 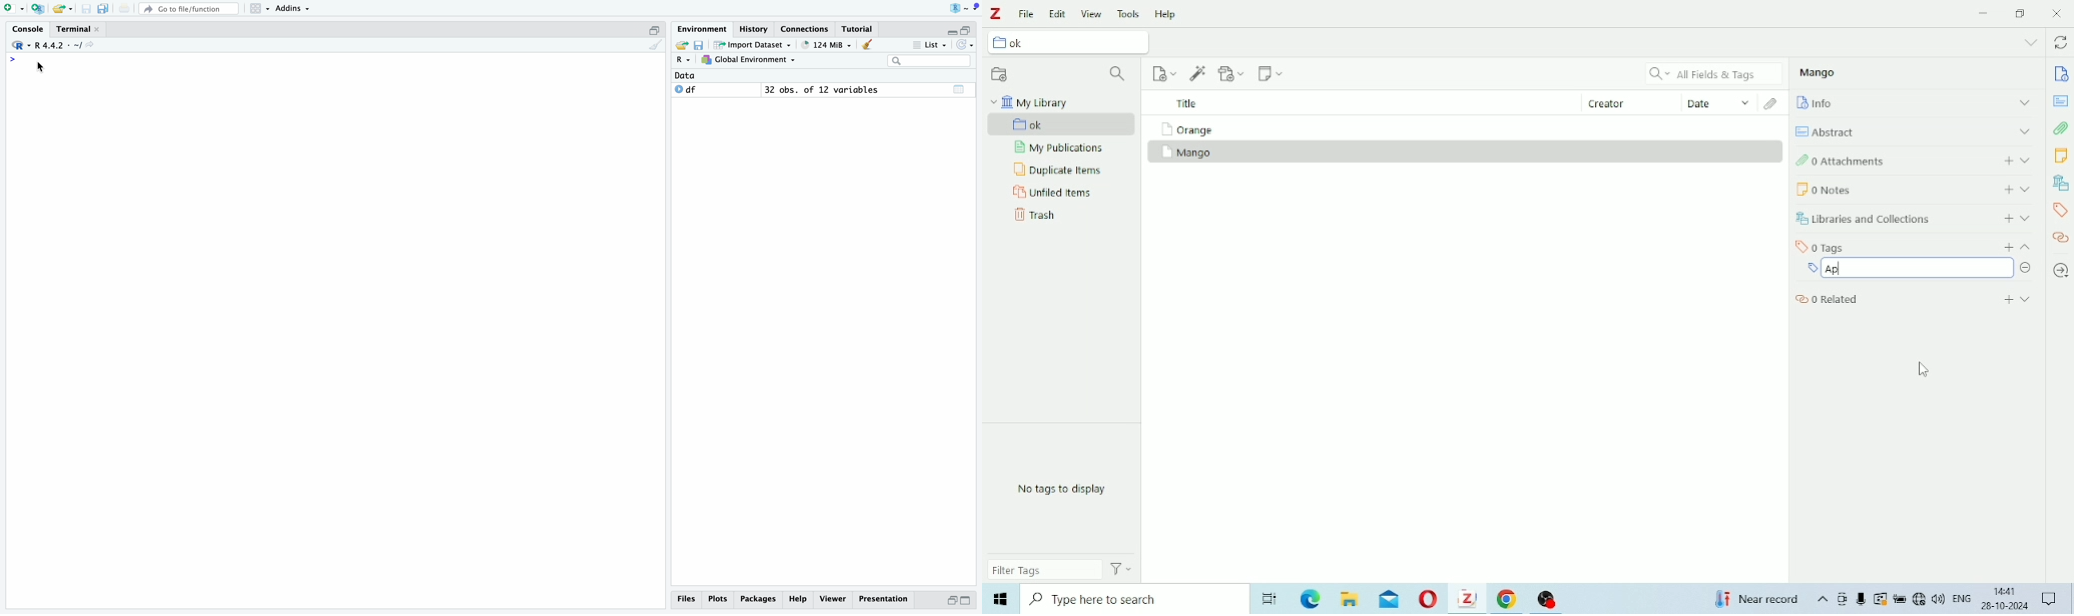 What do you see at coordinates (689, 600) in the screenshot?
I see `files` at bounding box center [689, 600].